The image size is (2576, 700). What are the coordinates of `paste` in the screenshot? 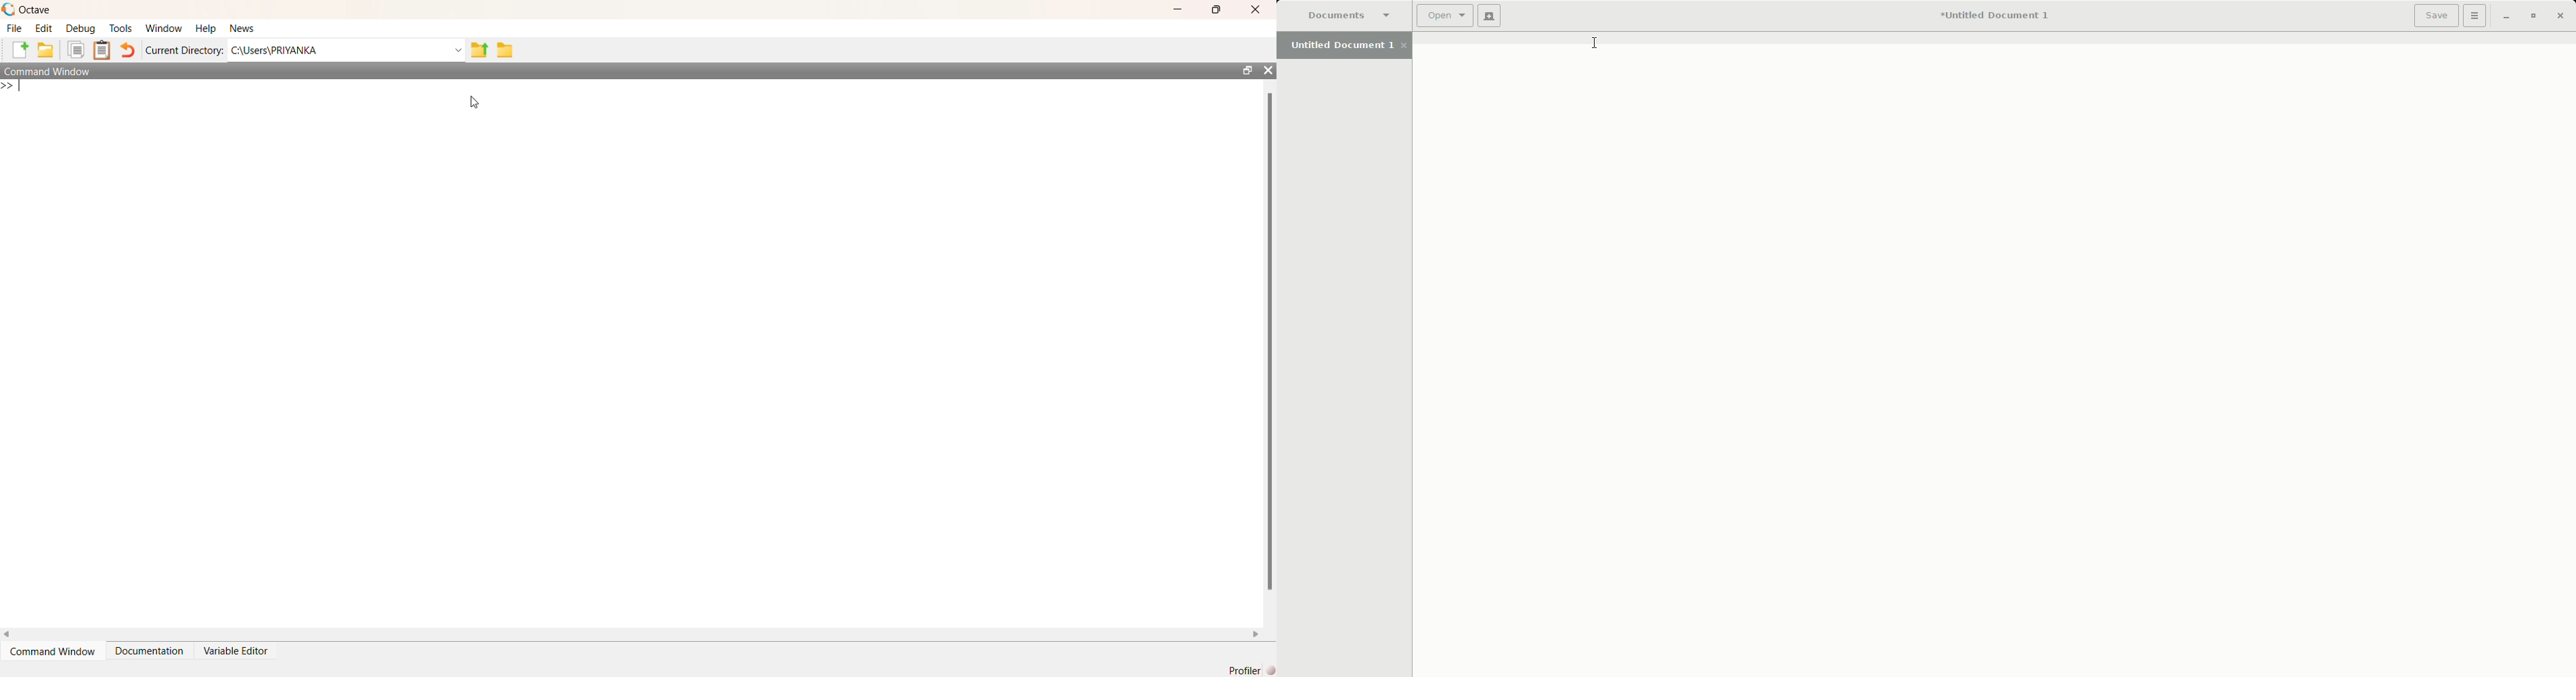 It's located at (102, 51).